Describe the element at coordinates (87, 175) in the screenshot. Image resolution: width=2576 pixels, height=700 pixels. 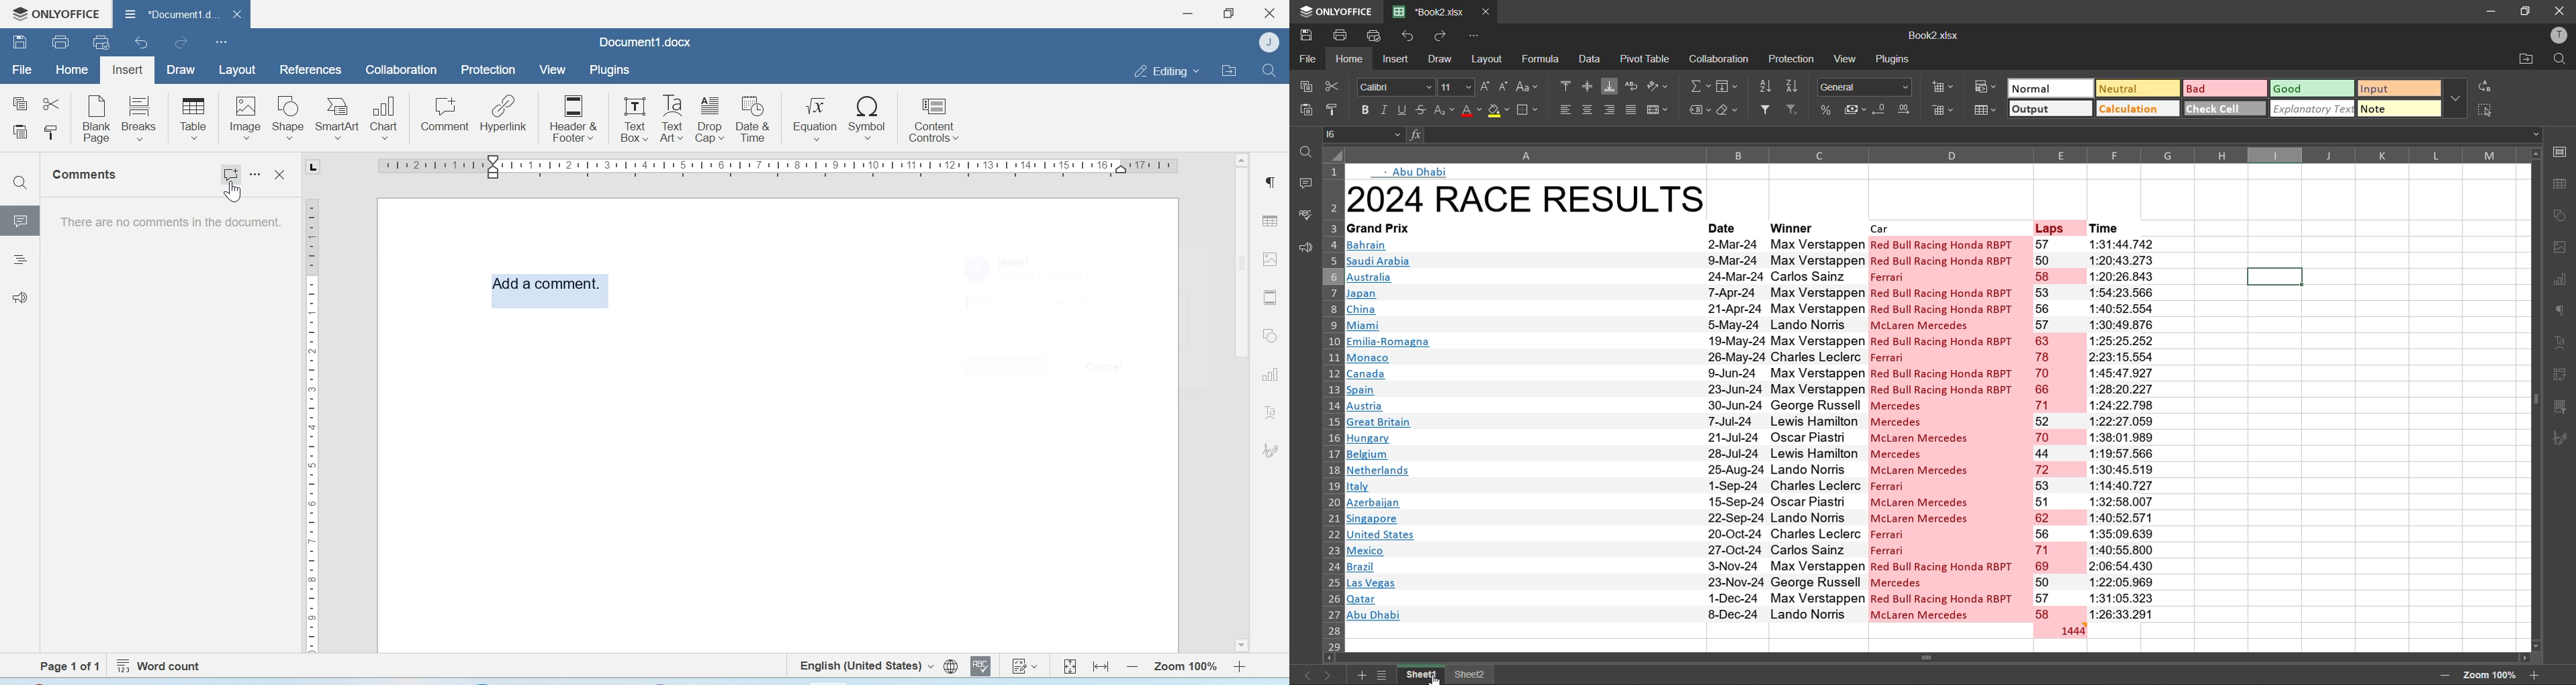
I see `Comments` at that location.